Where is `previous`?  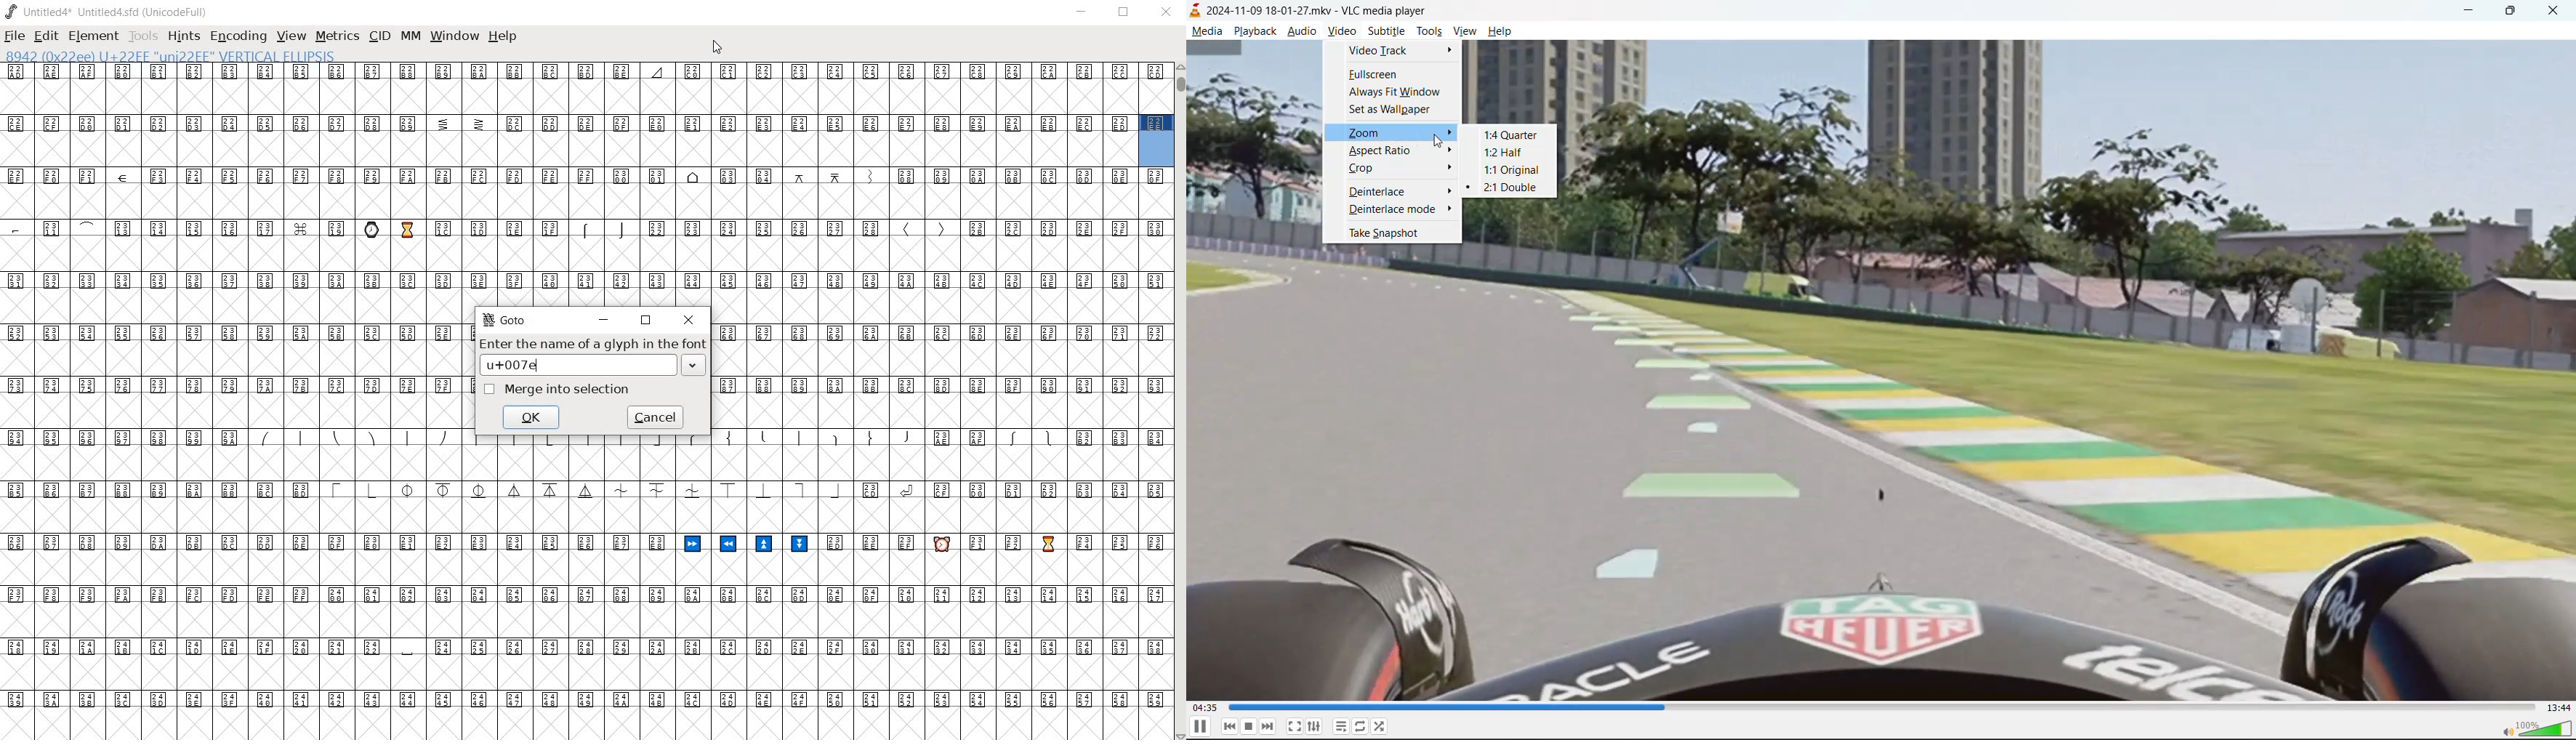
previous is located at coordinates (1230, 726).